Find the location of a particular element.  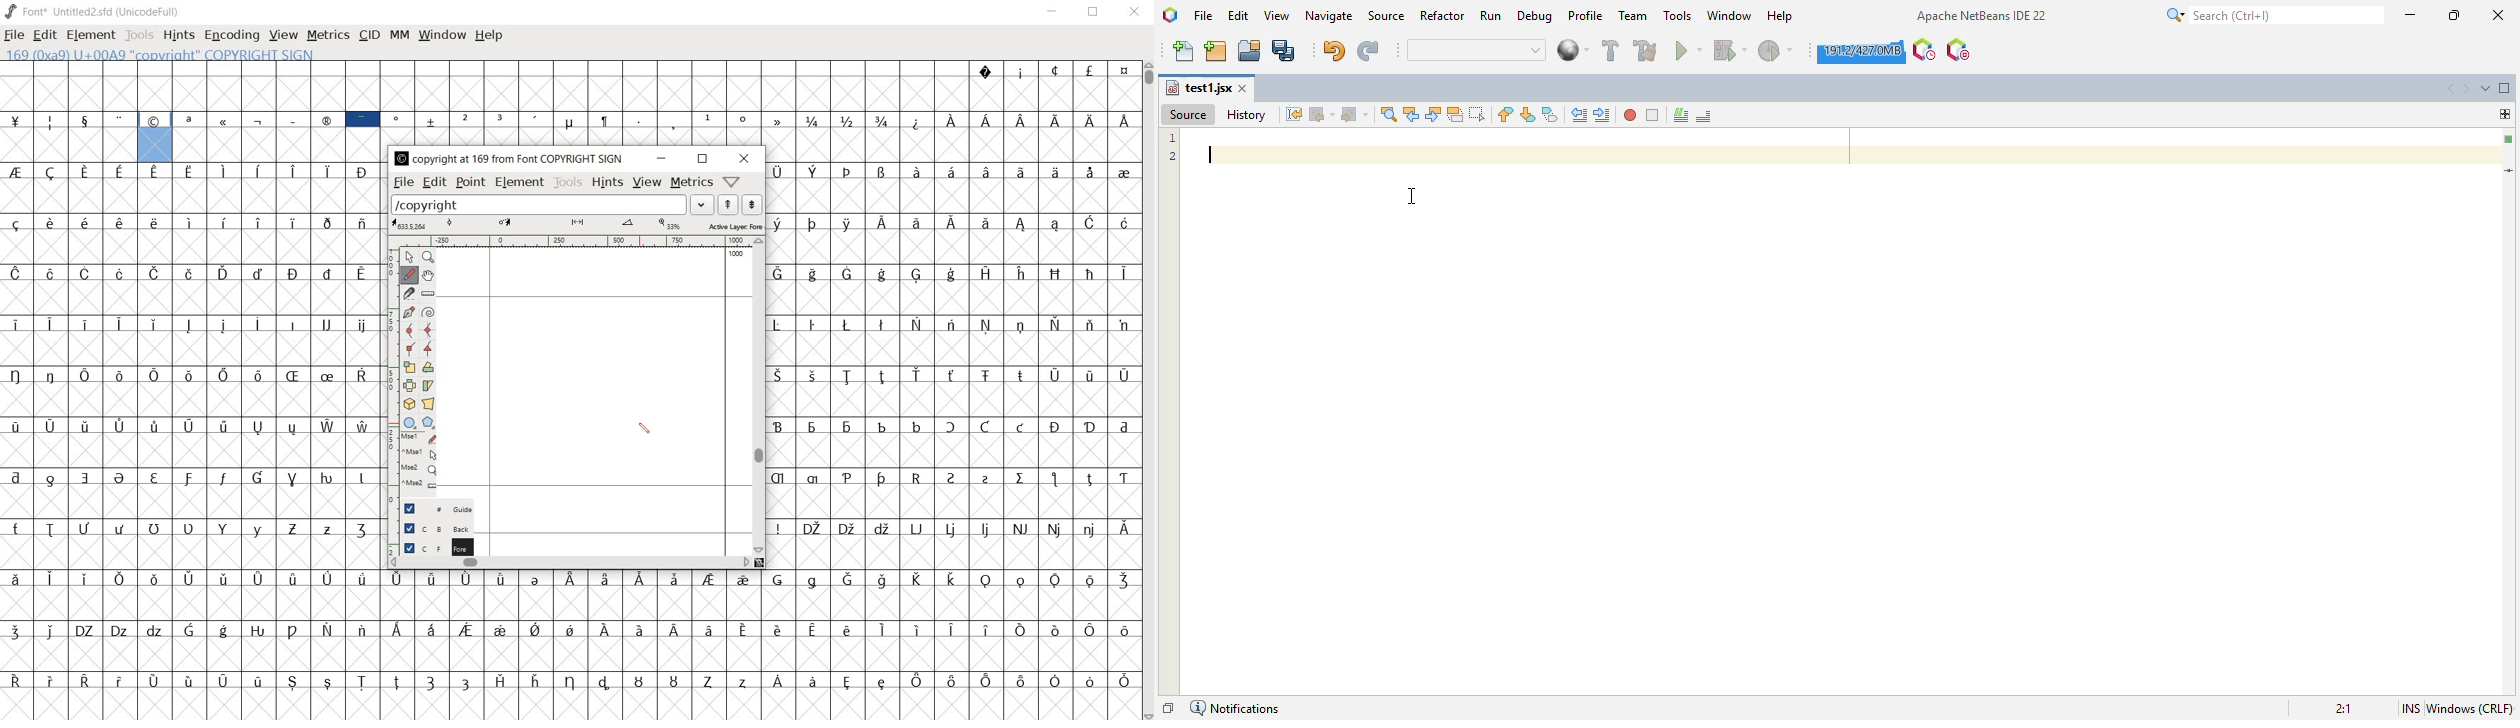

view is located at coordinates (648, 184).